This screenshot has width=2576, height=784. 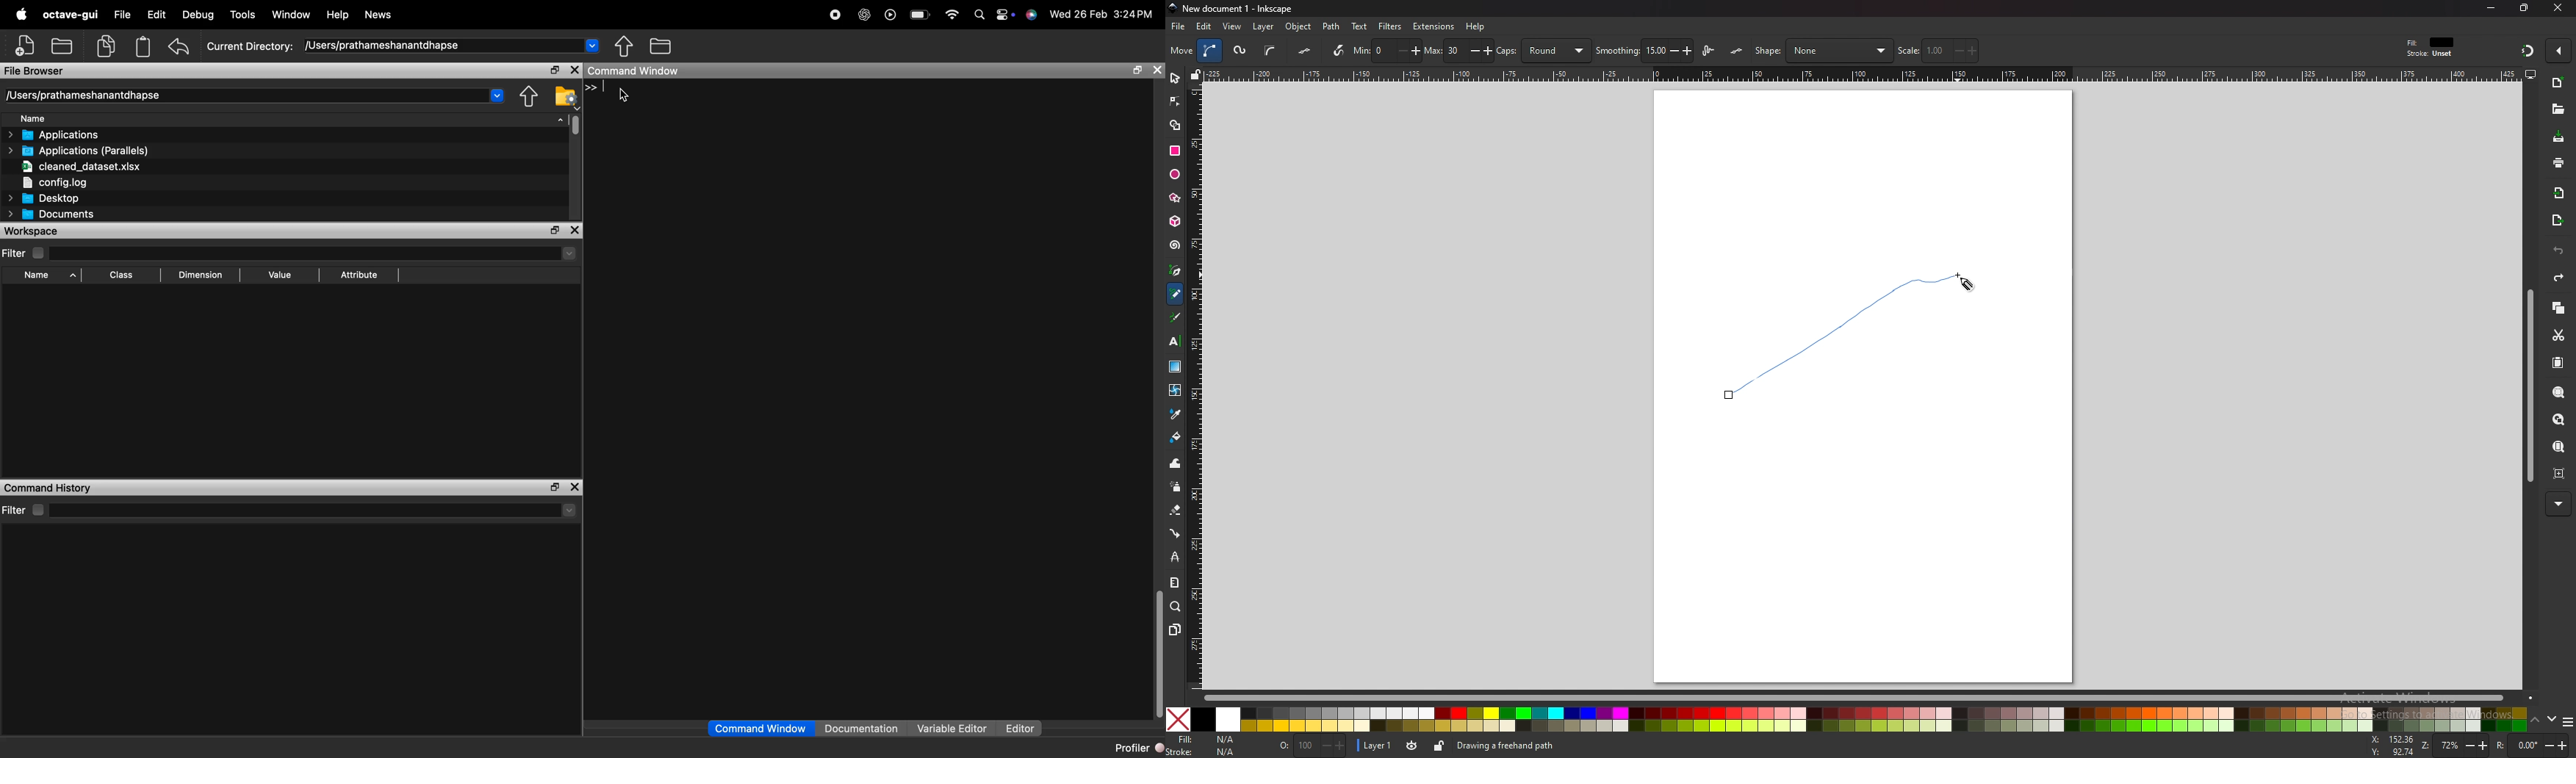 What do you see at coordinates (196, 16) in the screenshot?
I see `Debug` at bounding box center [196, 16].